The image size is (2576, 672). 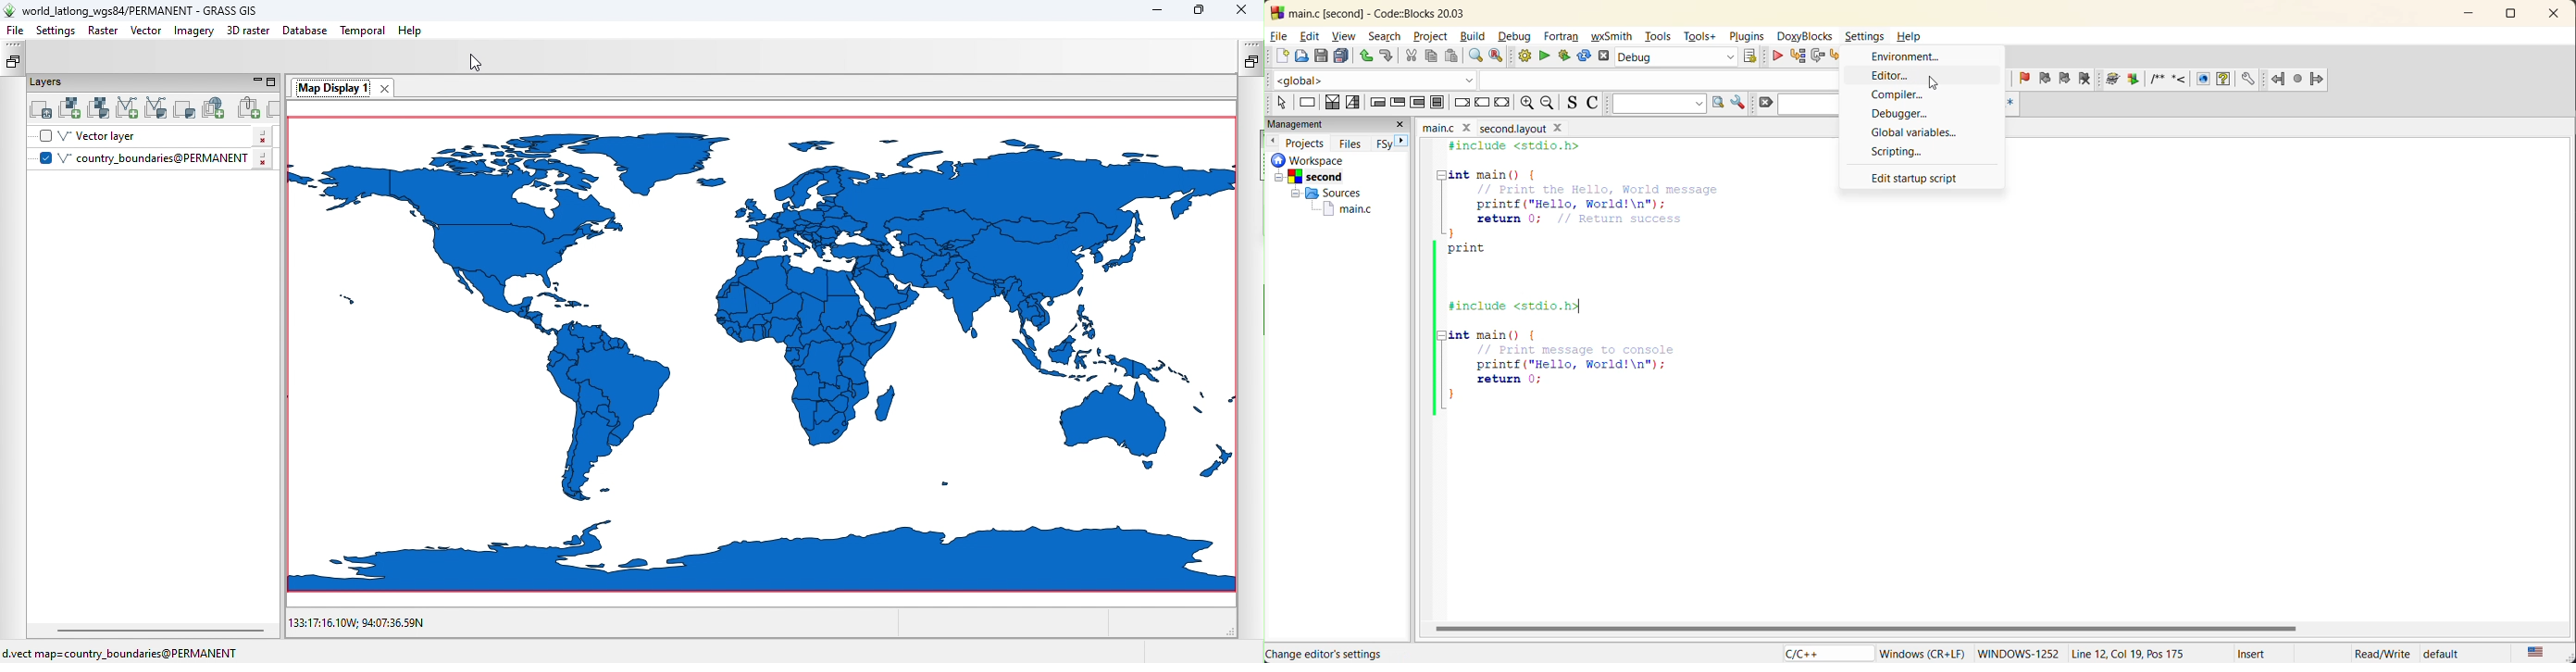 What do you see at coordinates (1739, 103) in the screenshot?
I see `show options window` at bounding box center [1739, 103].